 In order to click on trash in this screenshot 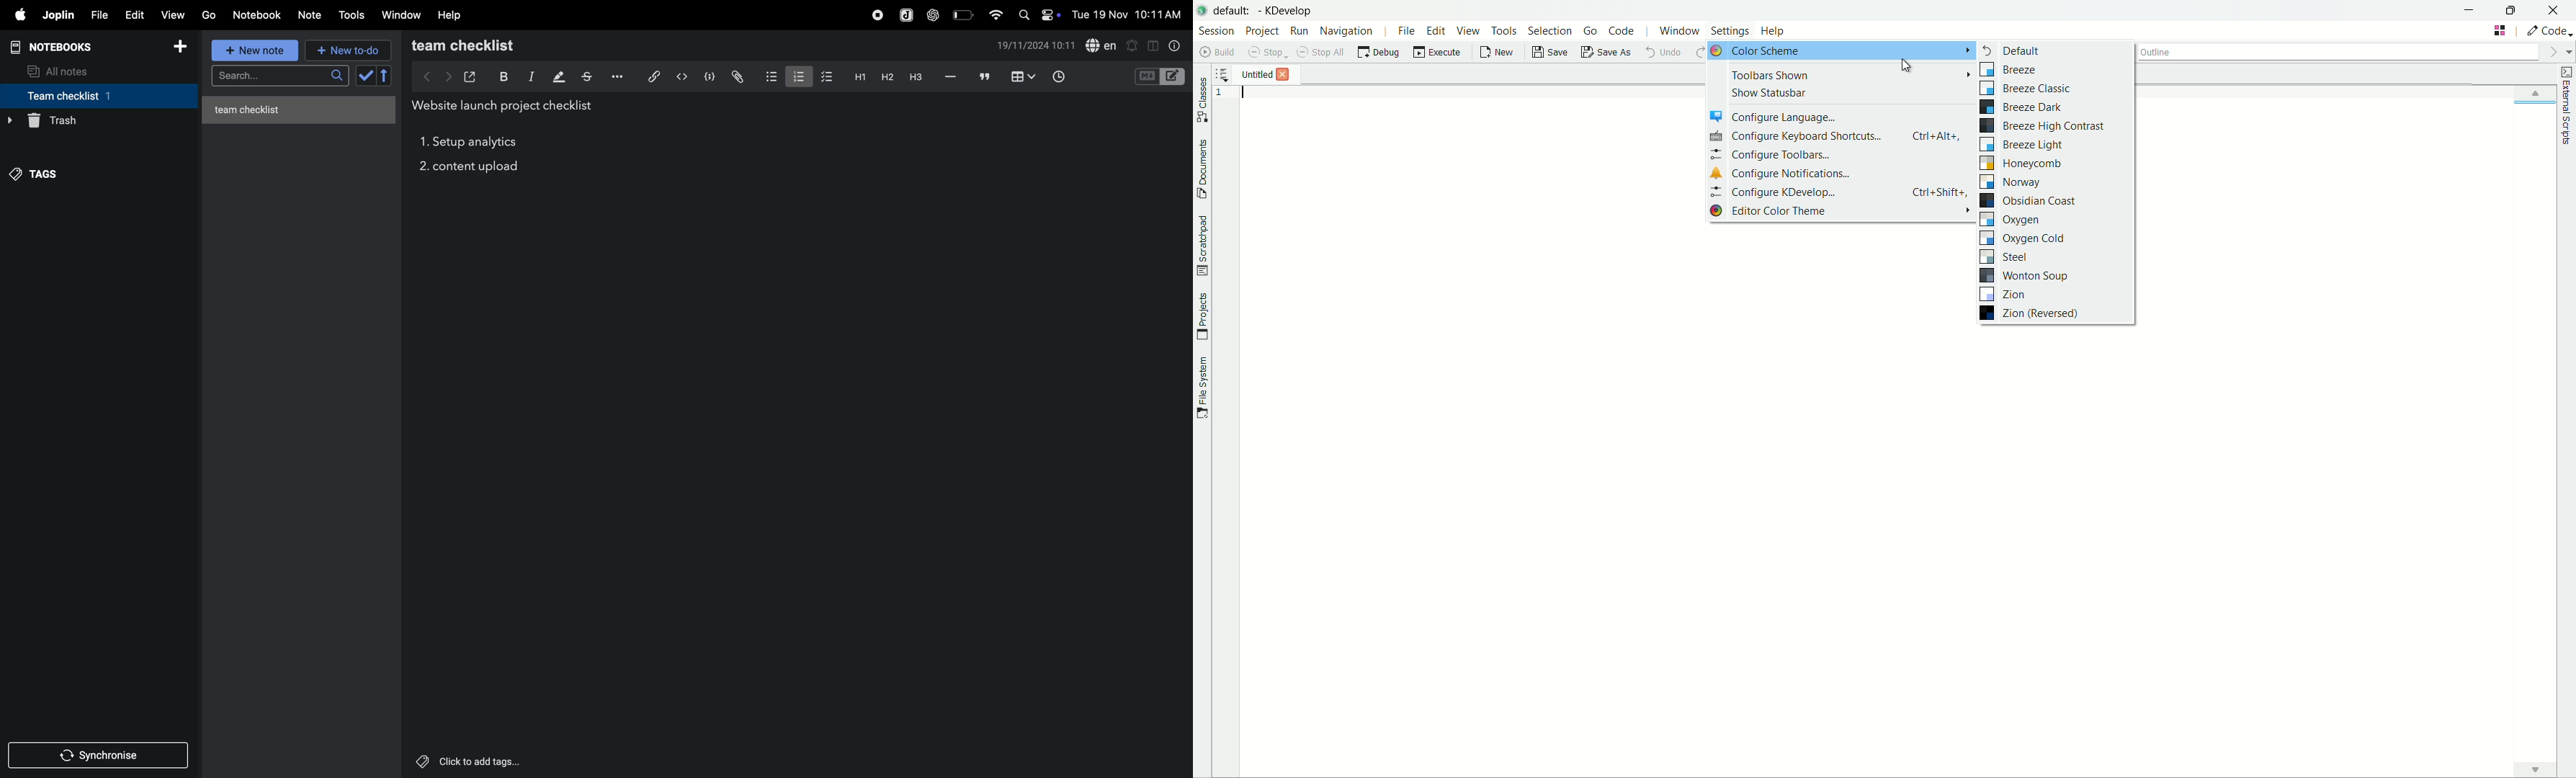, I will do `click(95, 120)`.